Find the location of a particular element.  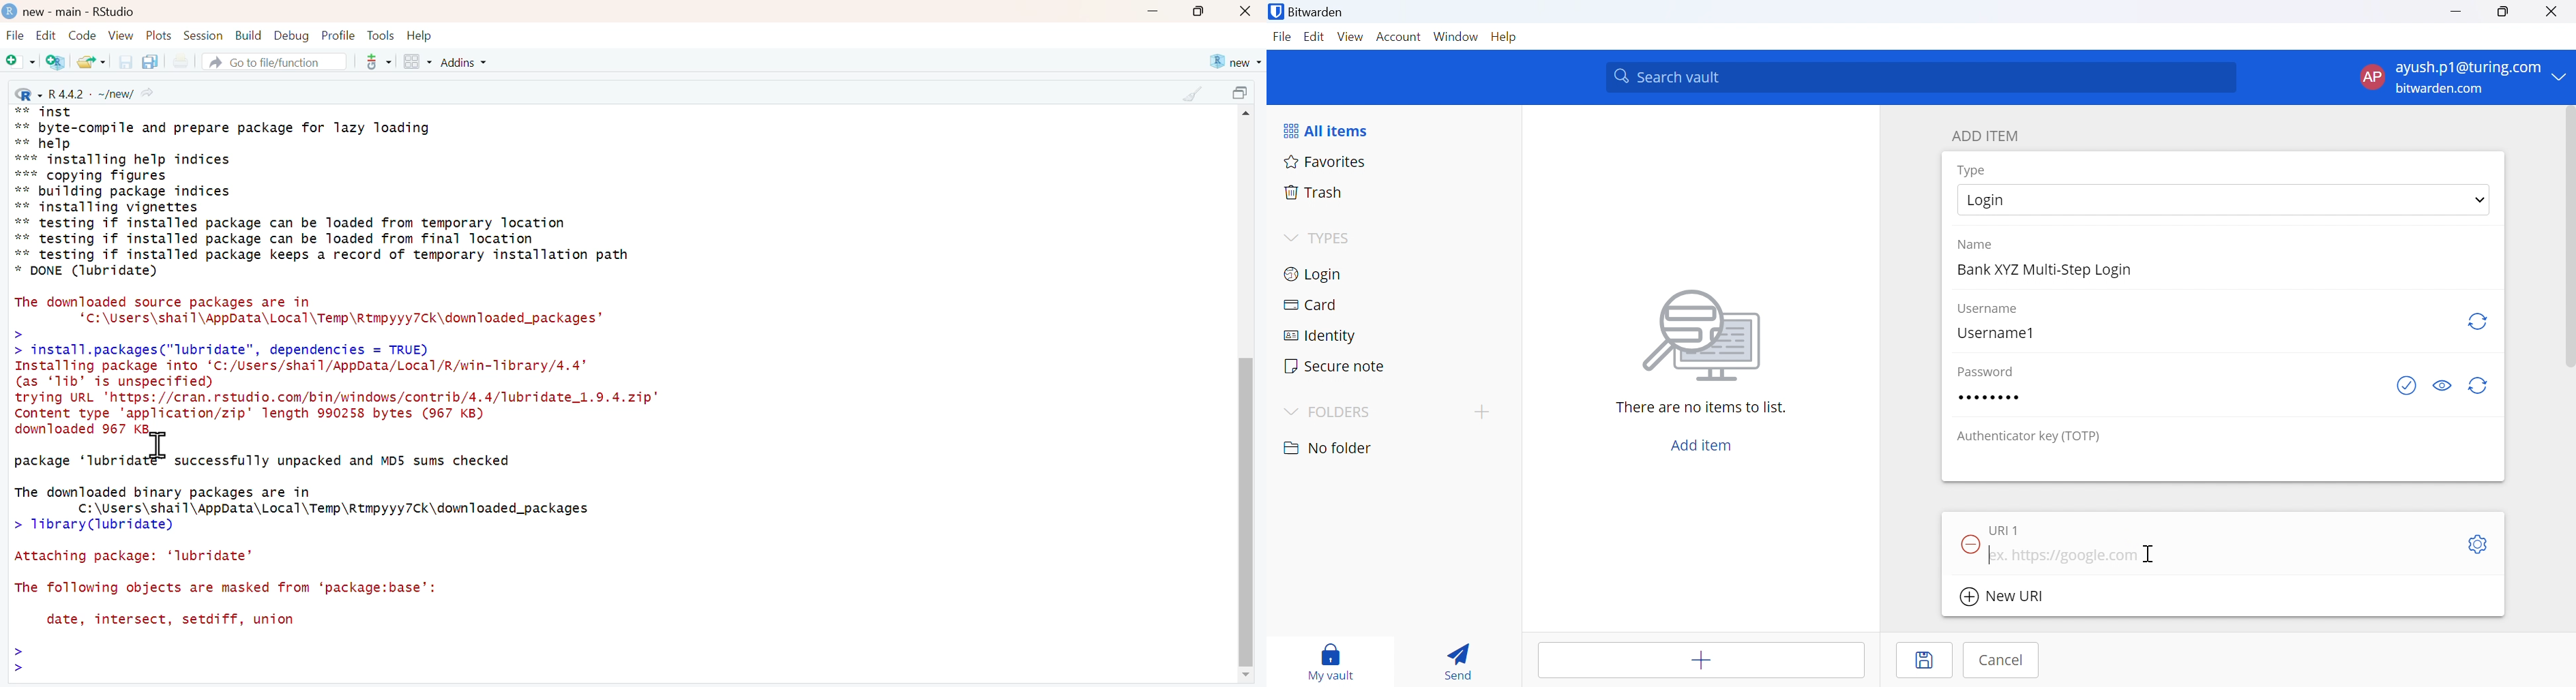

clear console is located at coordinates (1192, 94).